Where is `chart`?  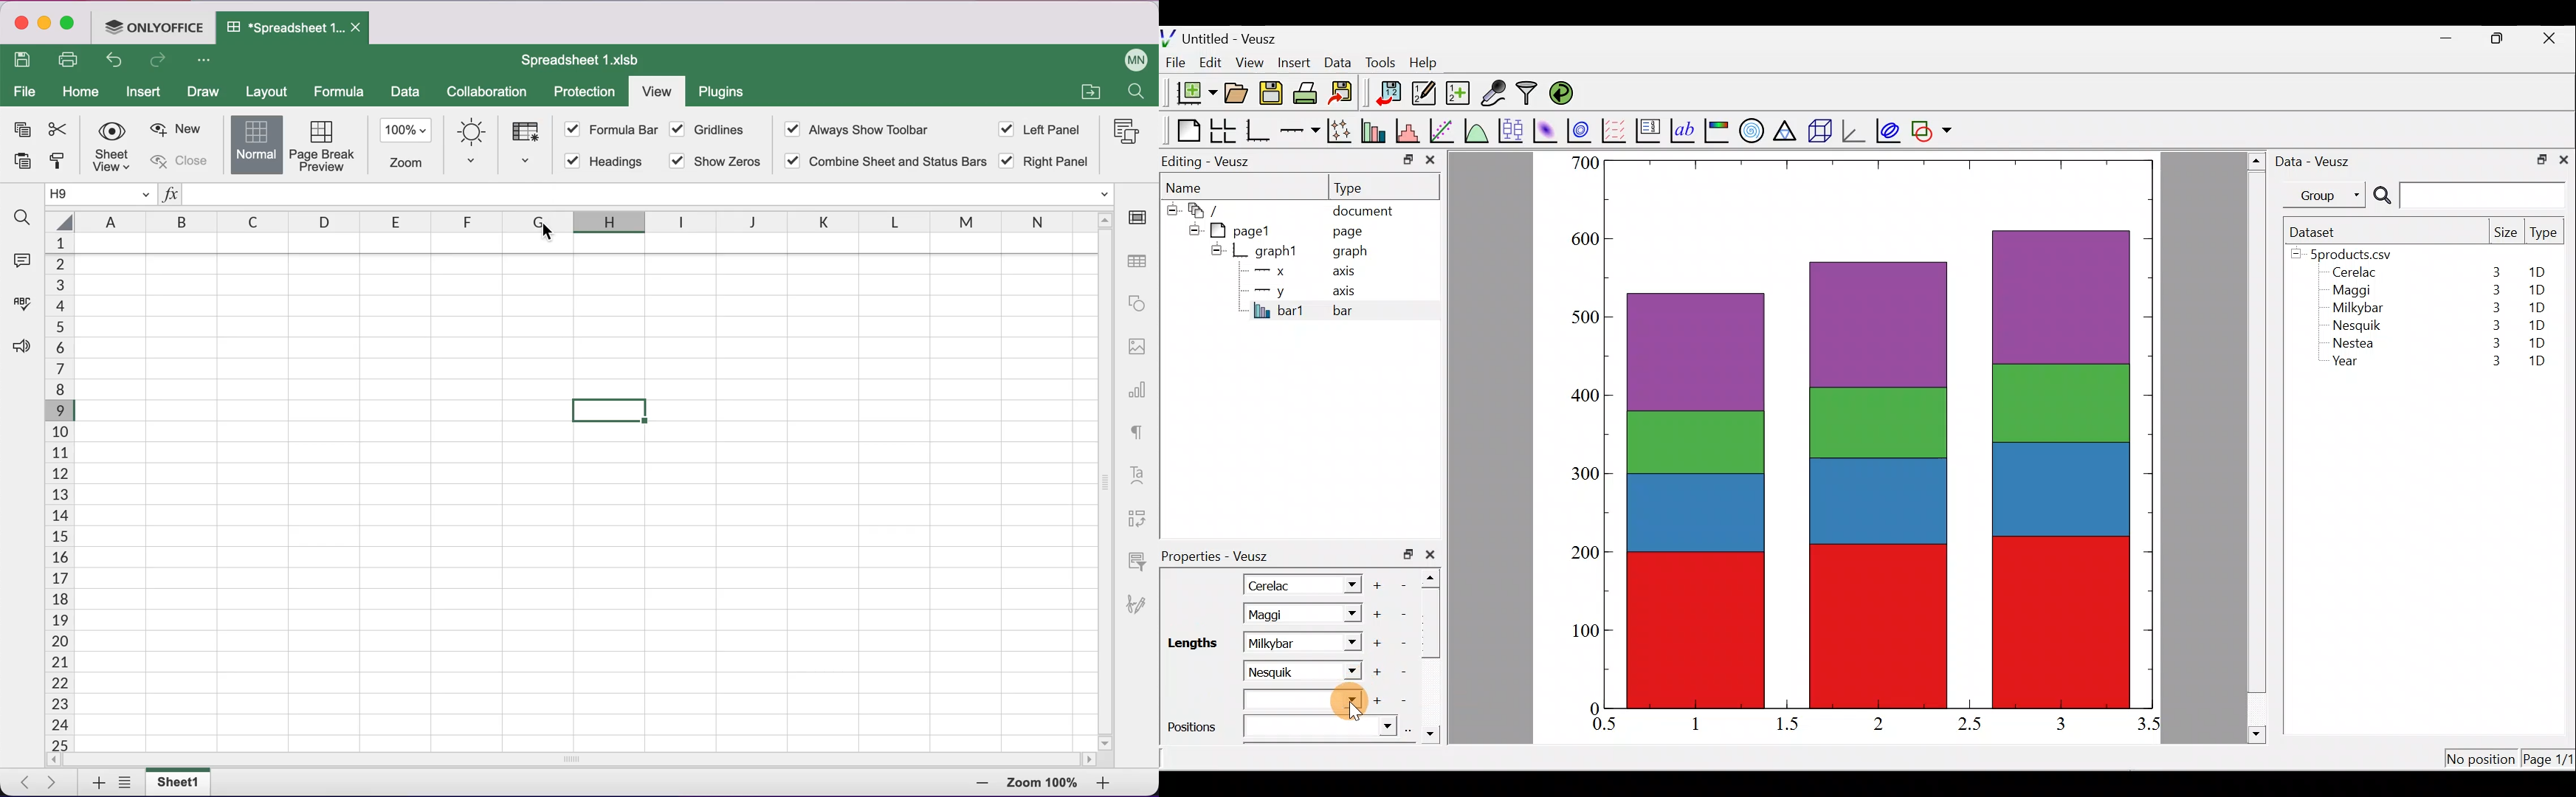 chart is located at coordinates (1139, 394).